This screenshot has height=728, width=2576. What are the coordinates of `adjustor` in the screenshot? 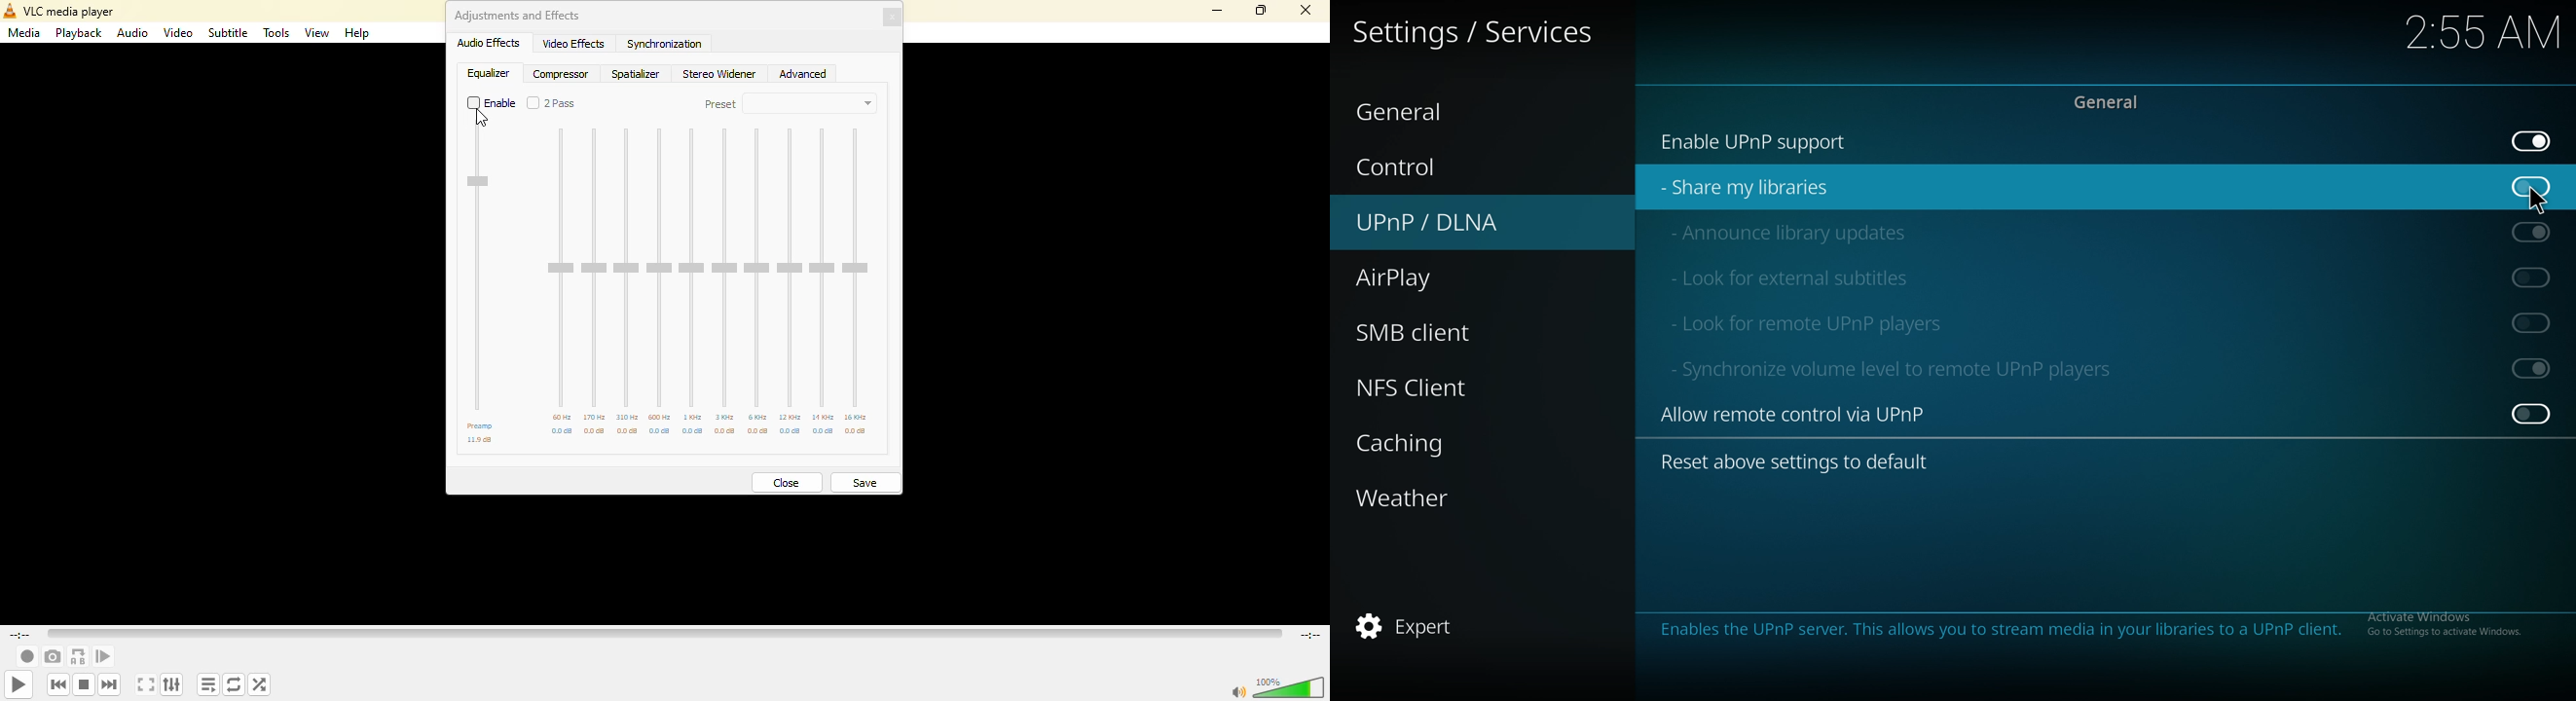 It's located at (822, 266).